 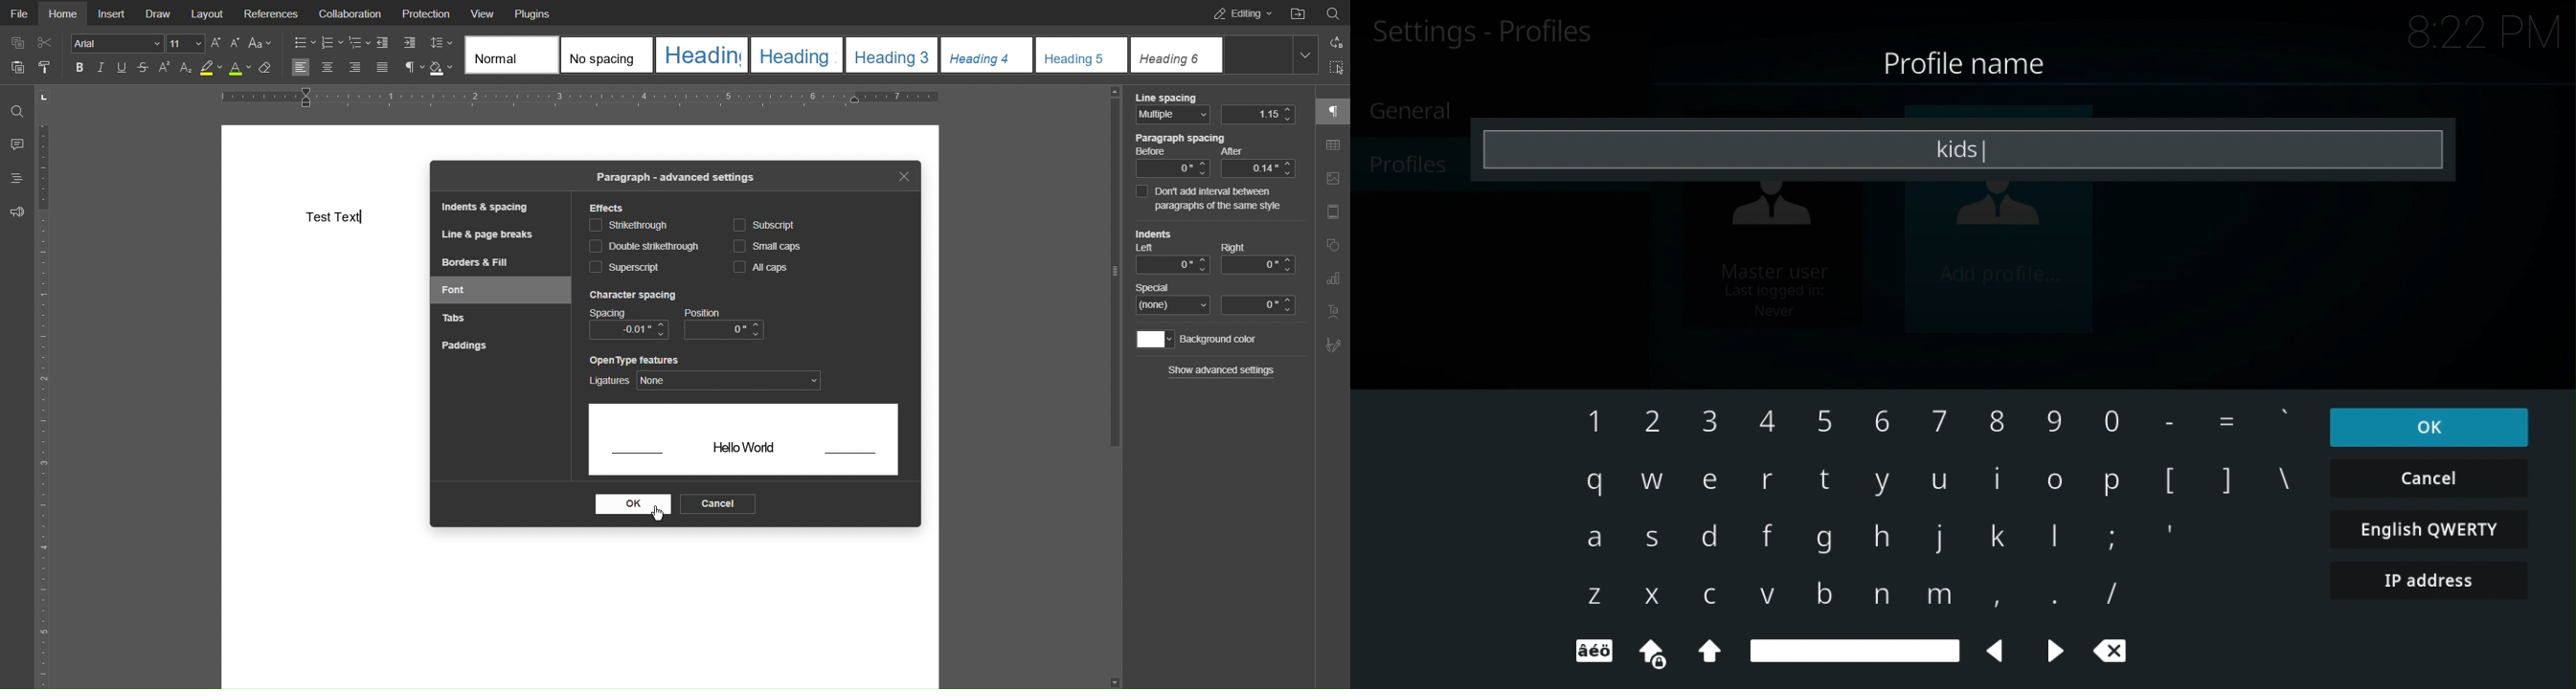 I want to click on Protection, so click(x=427, y=13).